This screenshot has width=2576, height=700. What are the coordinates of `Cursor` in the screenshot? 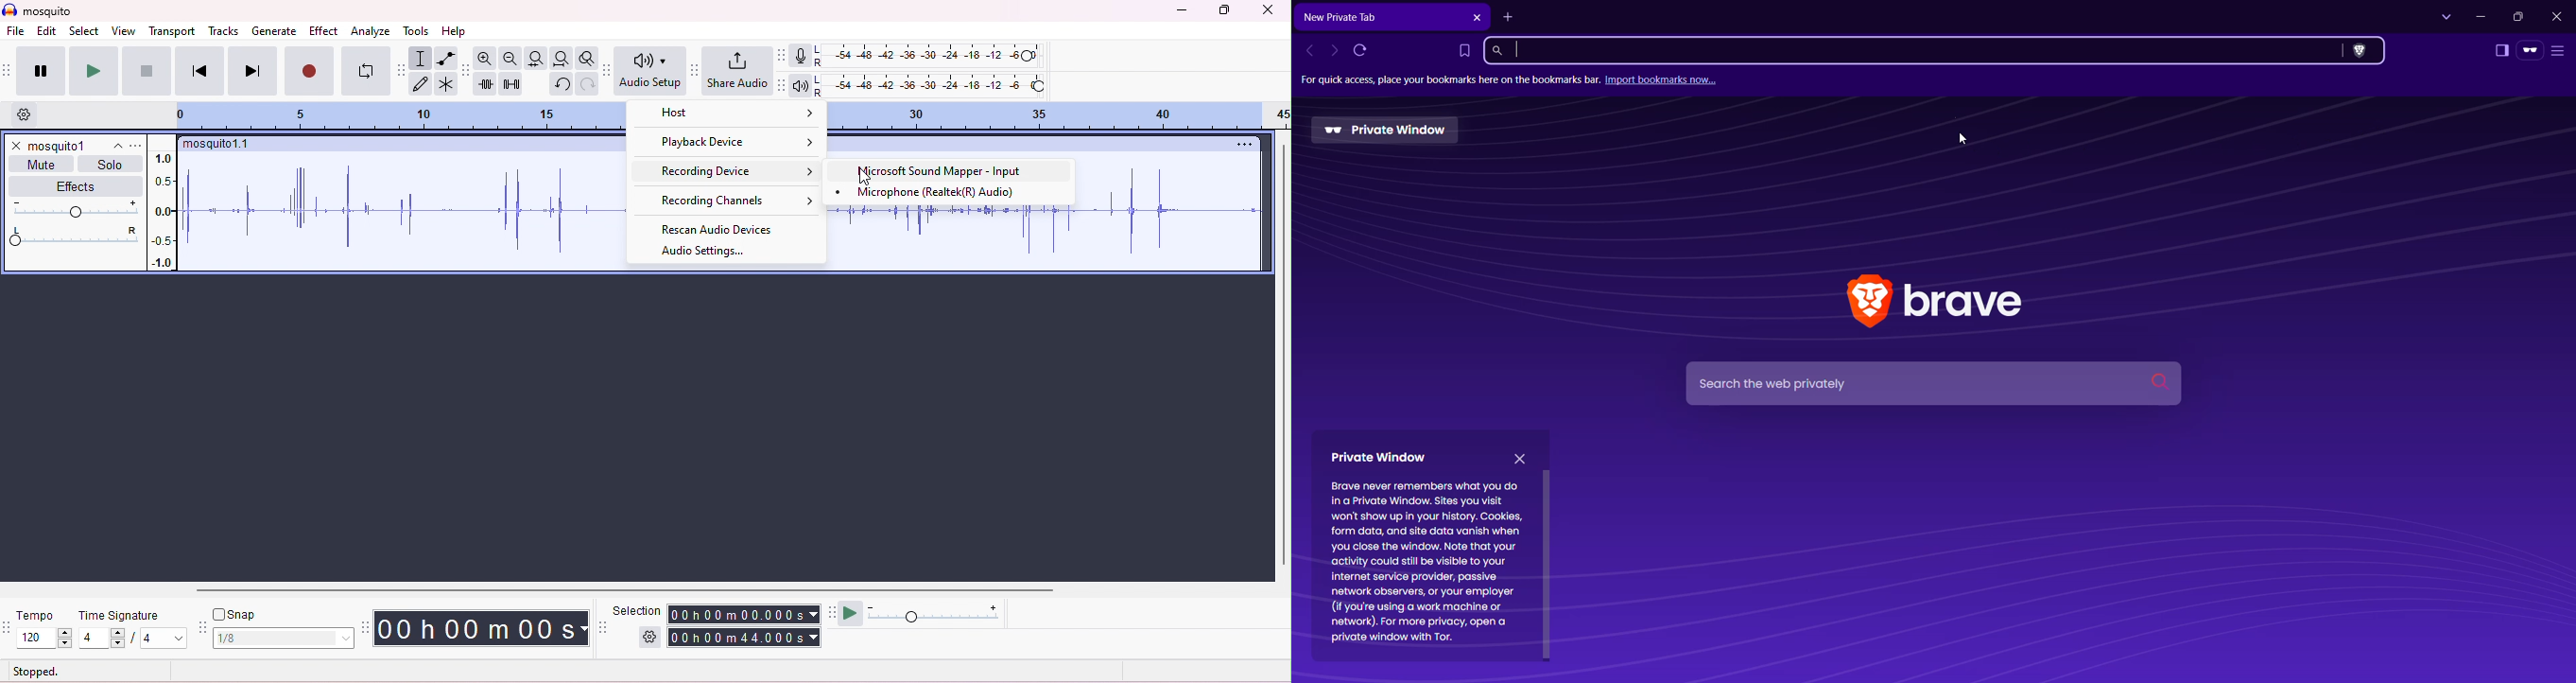 It's located at (1963, 141).